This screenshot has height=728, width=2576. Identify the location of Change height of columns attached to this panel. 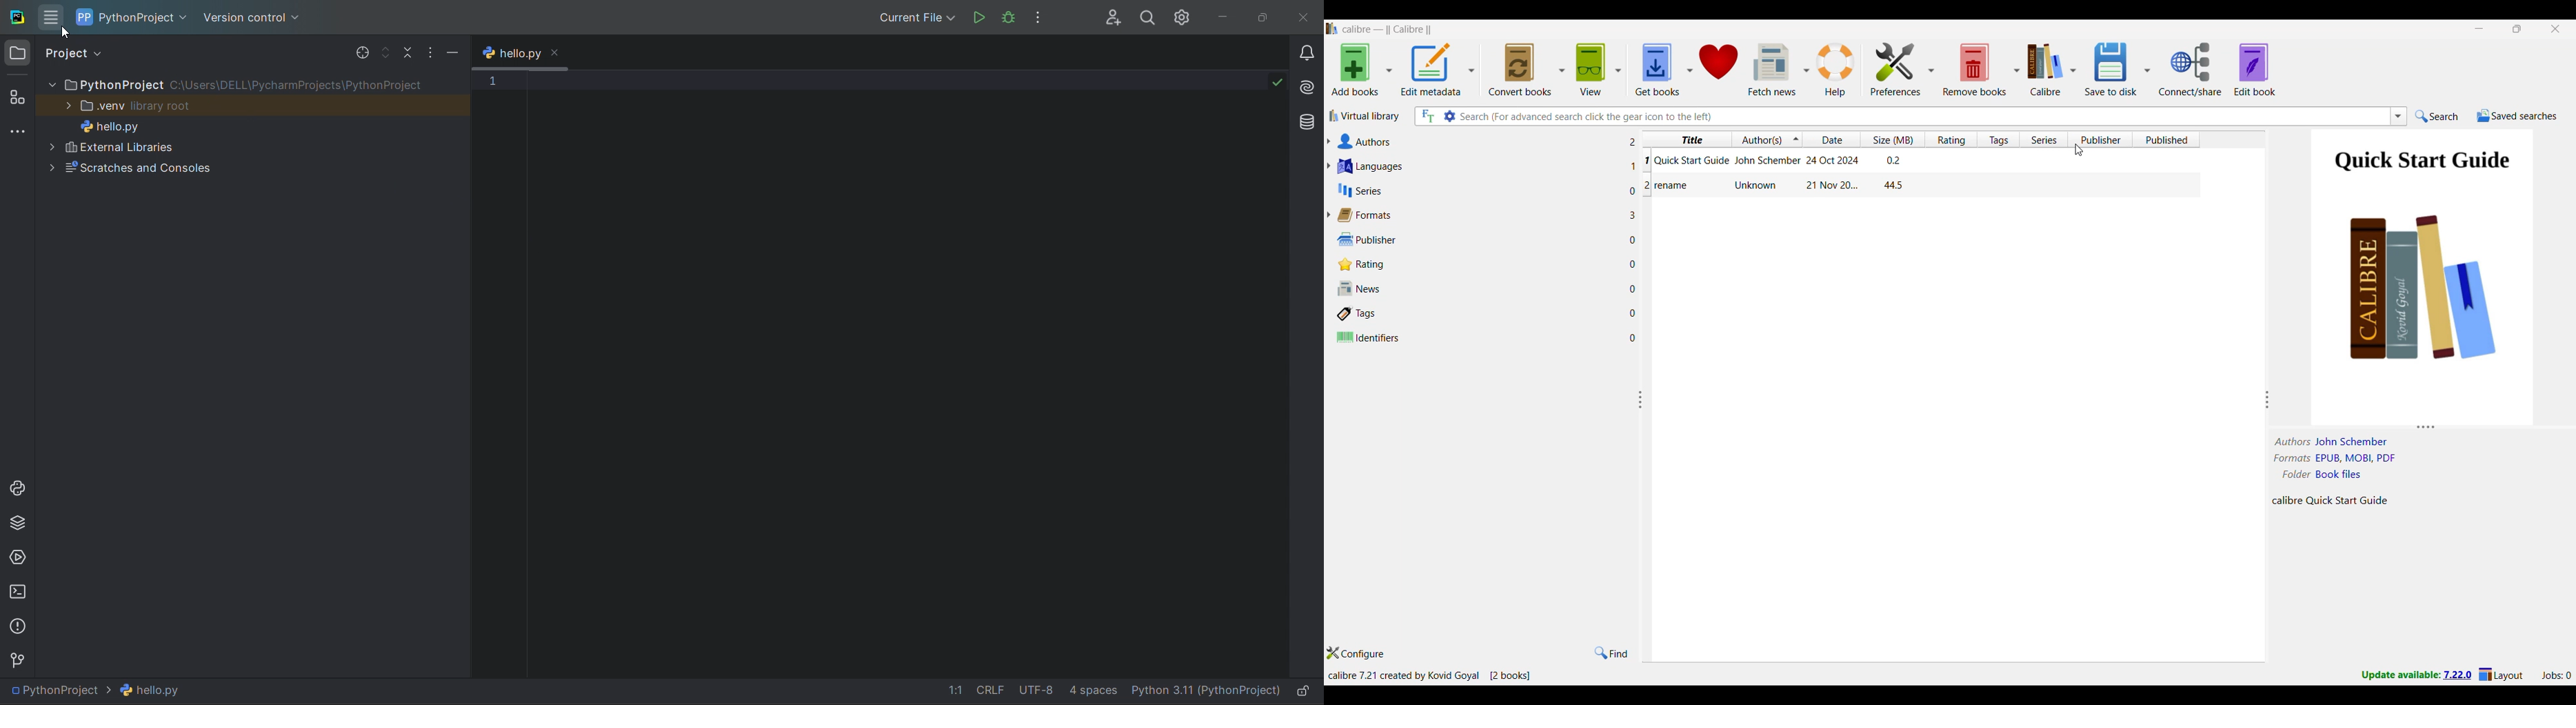
(2423, 427).